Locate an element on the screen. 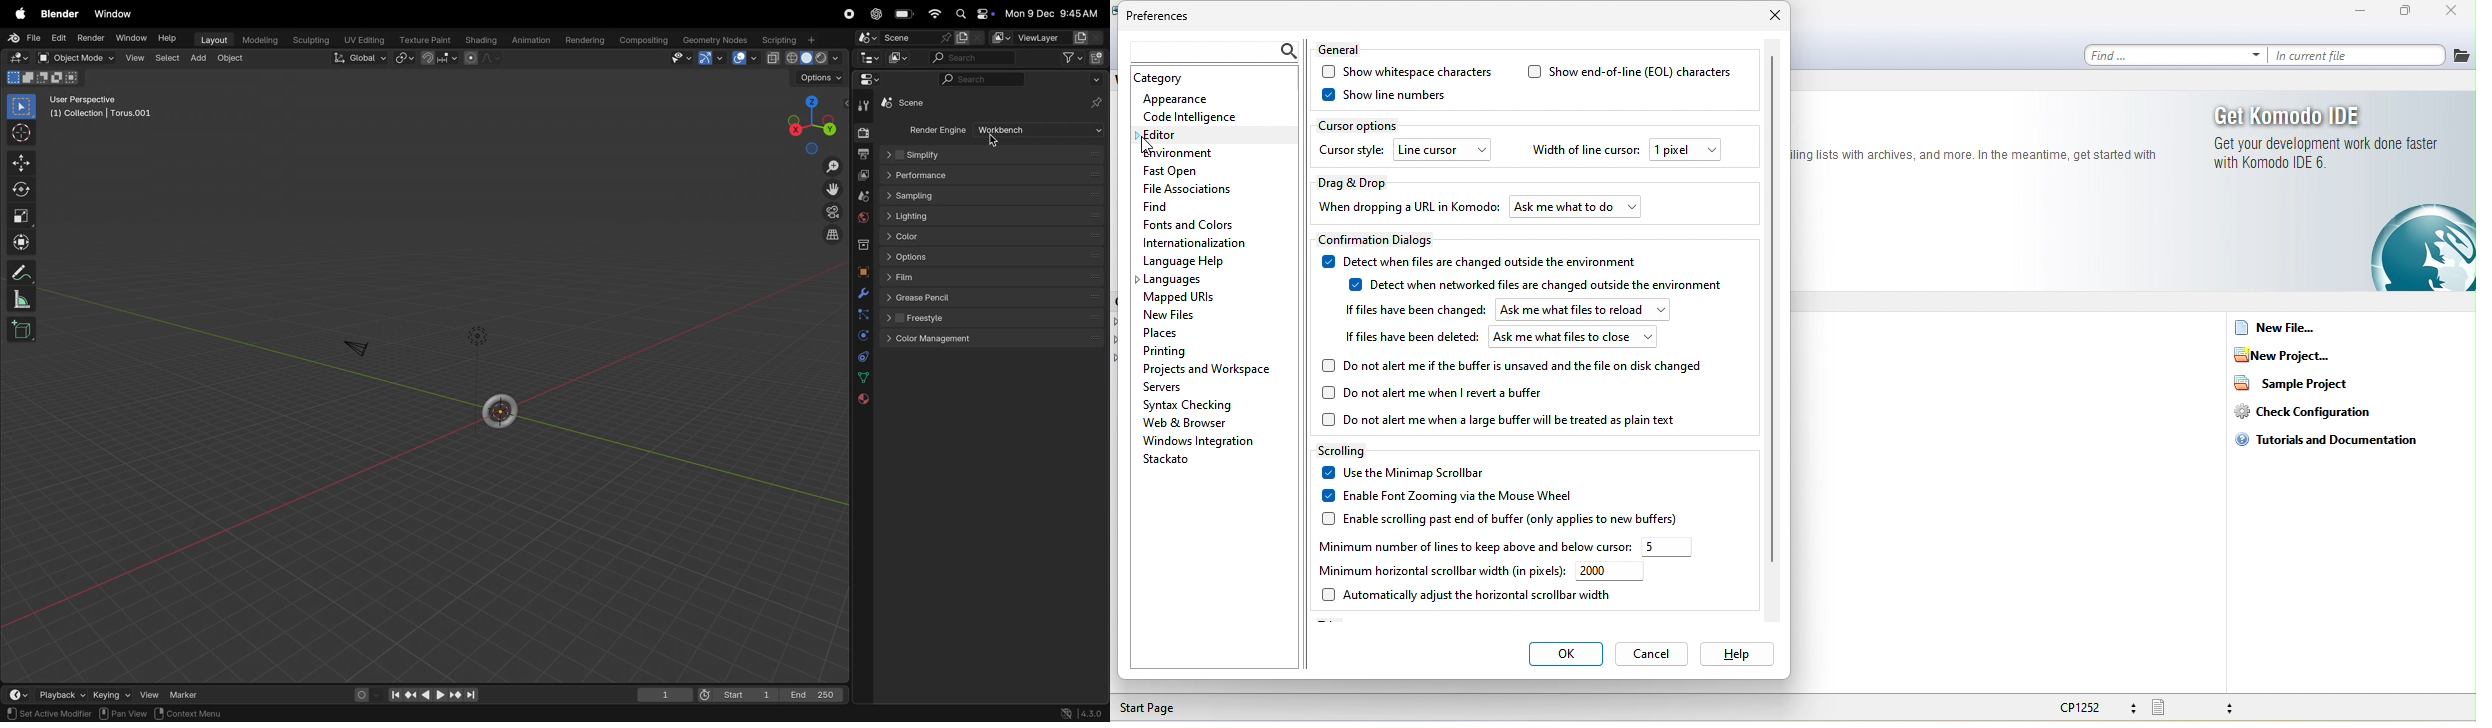 The width and height of the screenshot is (2492, 728). space is located at coordinates (742, 59).